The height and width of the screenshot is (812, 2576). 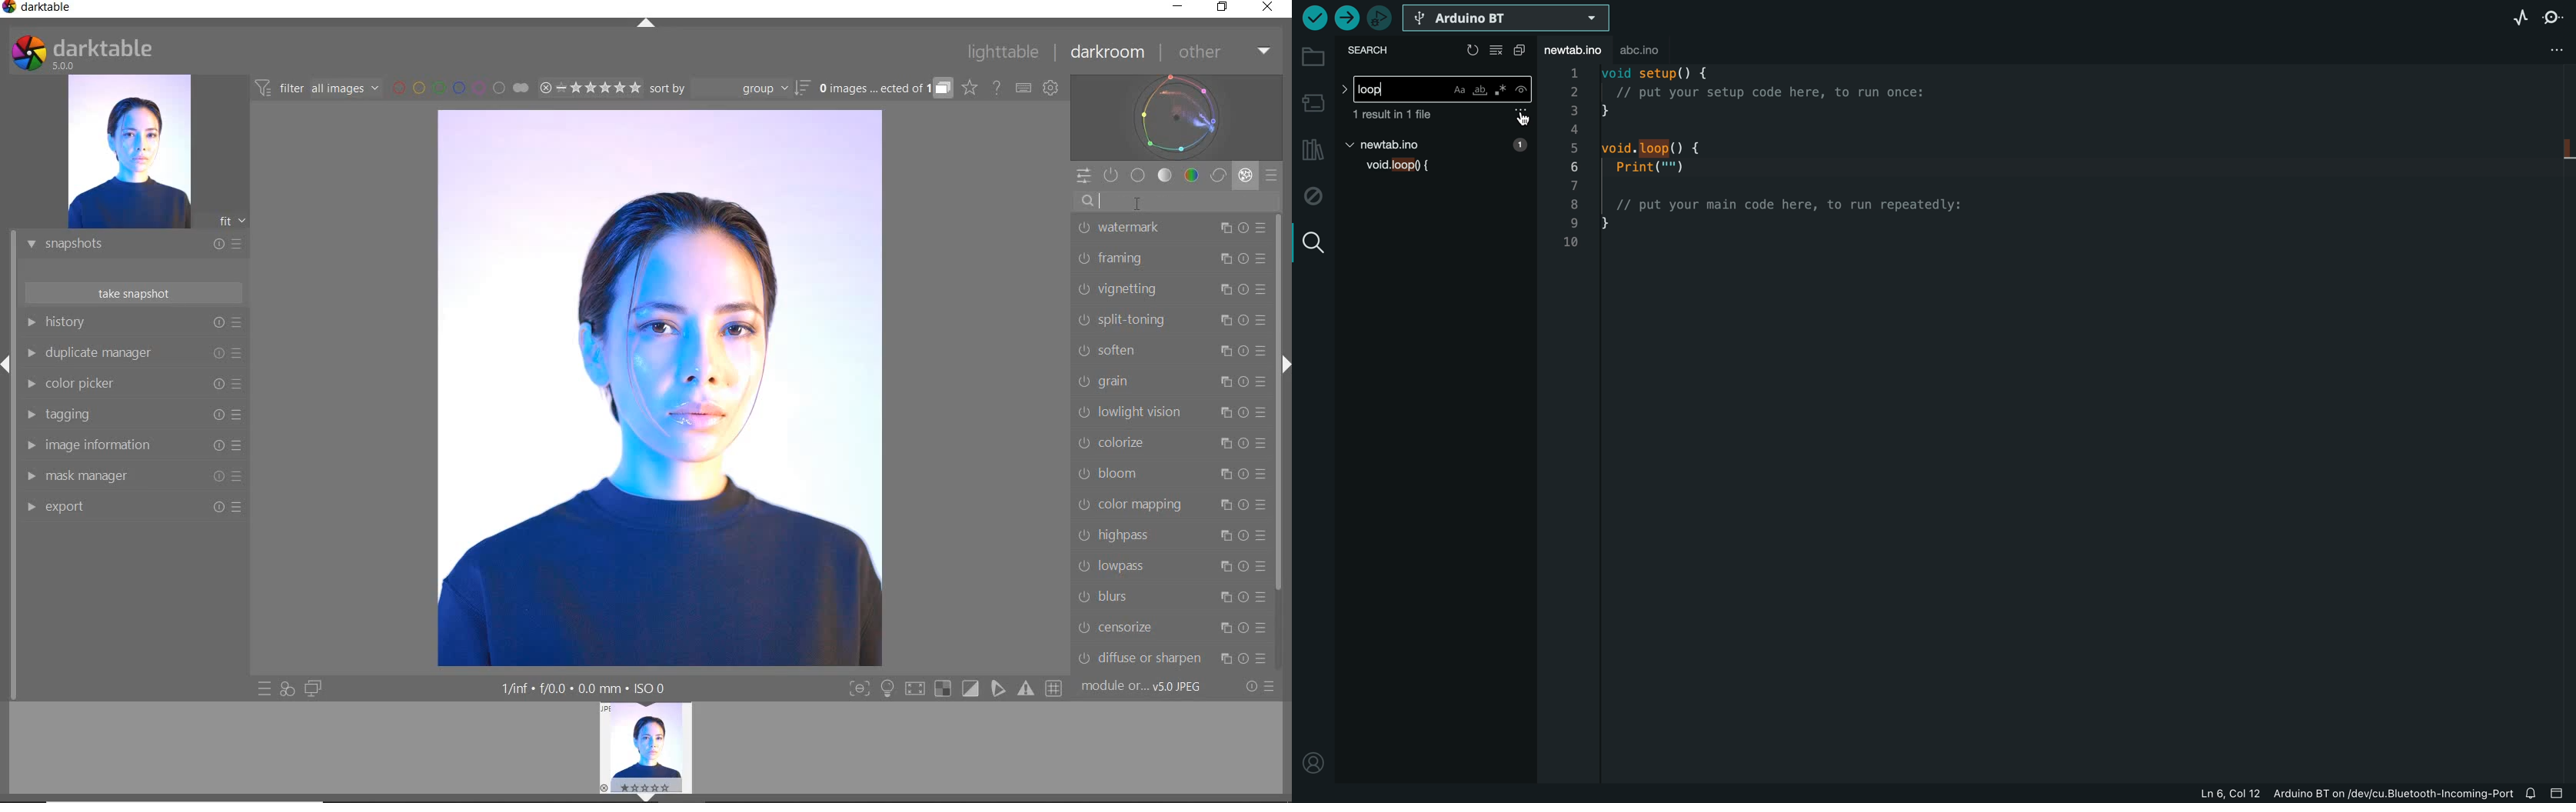 What do you see at coordinates (128, 152) in the screenshot?
I see `IMAGE PREVIEW` at bounding box center [128, 152].